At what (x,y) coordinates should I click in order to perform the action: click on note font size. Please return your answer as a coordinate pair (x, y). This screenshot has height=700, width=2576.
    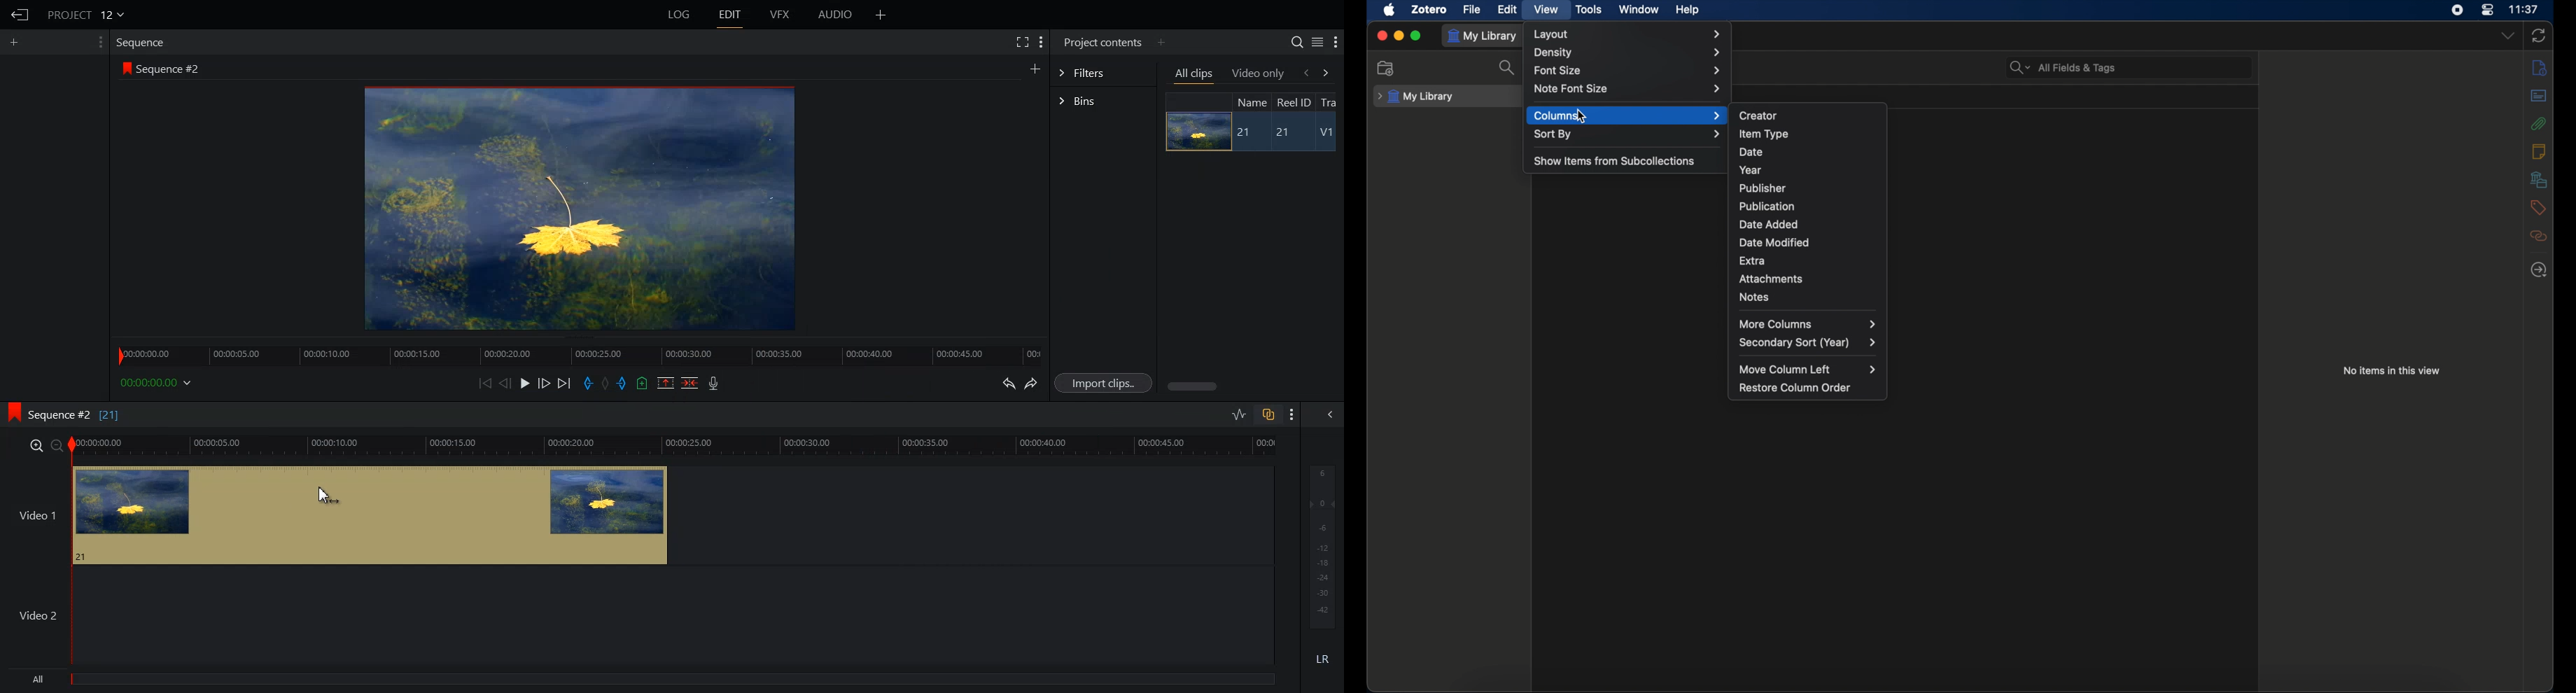
    Looking at the image, I should click on (1629, 89).